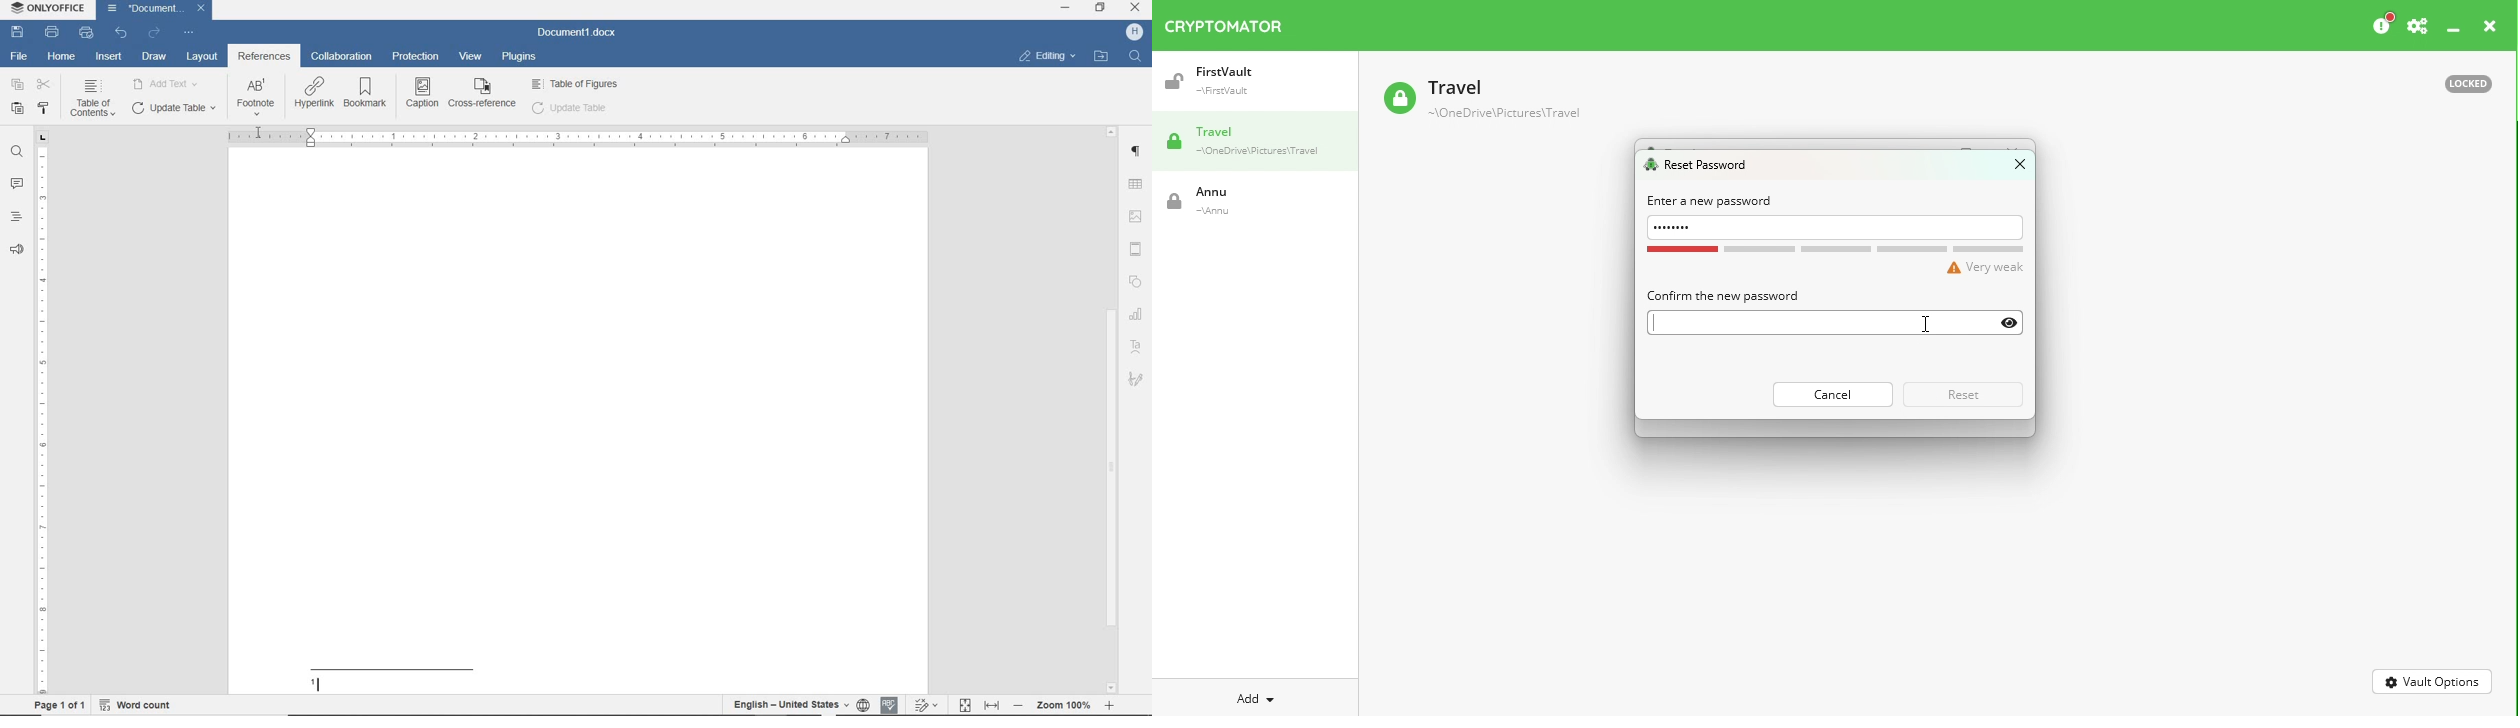 This screenshot has width=2520, height=728. What do you see at coordinates (1138, 313) in the screenshot?
I see `CHART` at bounding box center [1138, 313].